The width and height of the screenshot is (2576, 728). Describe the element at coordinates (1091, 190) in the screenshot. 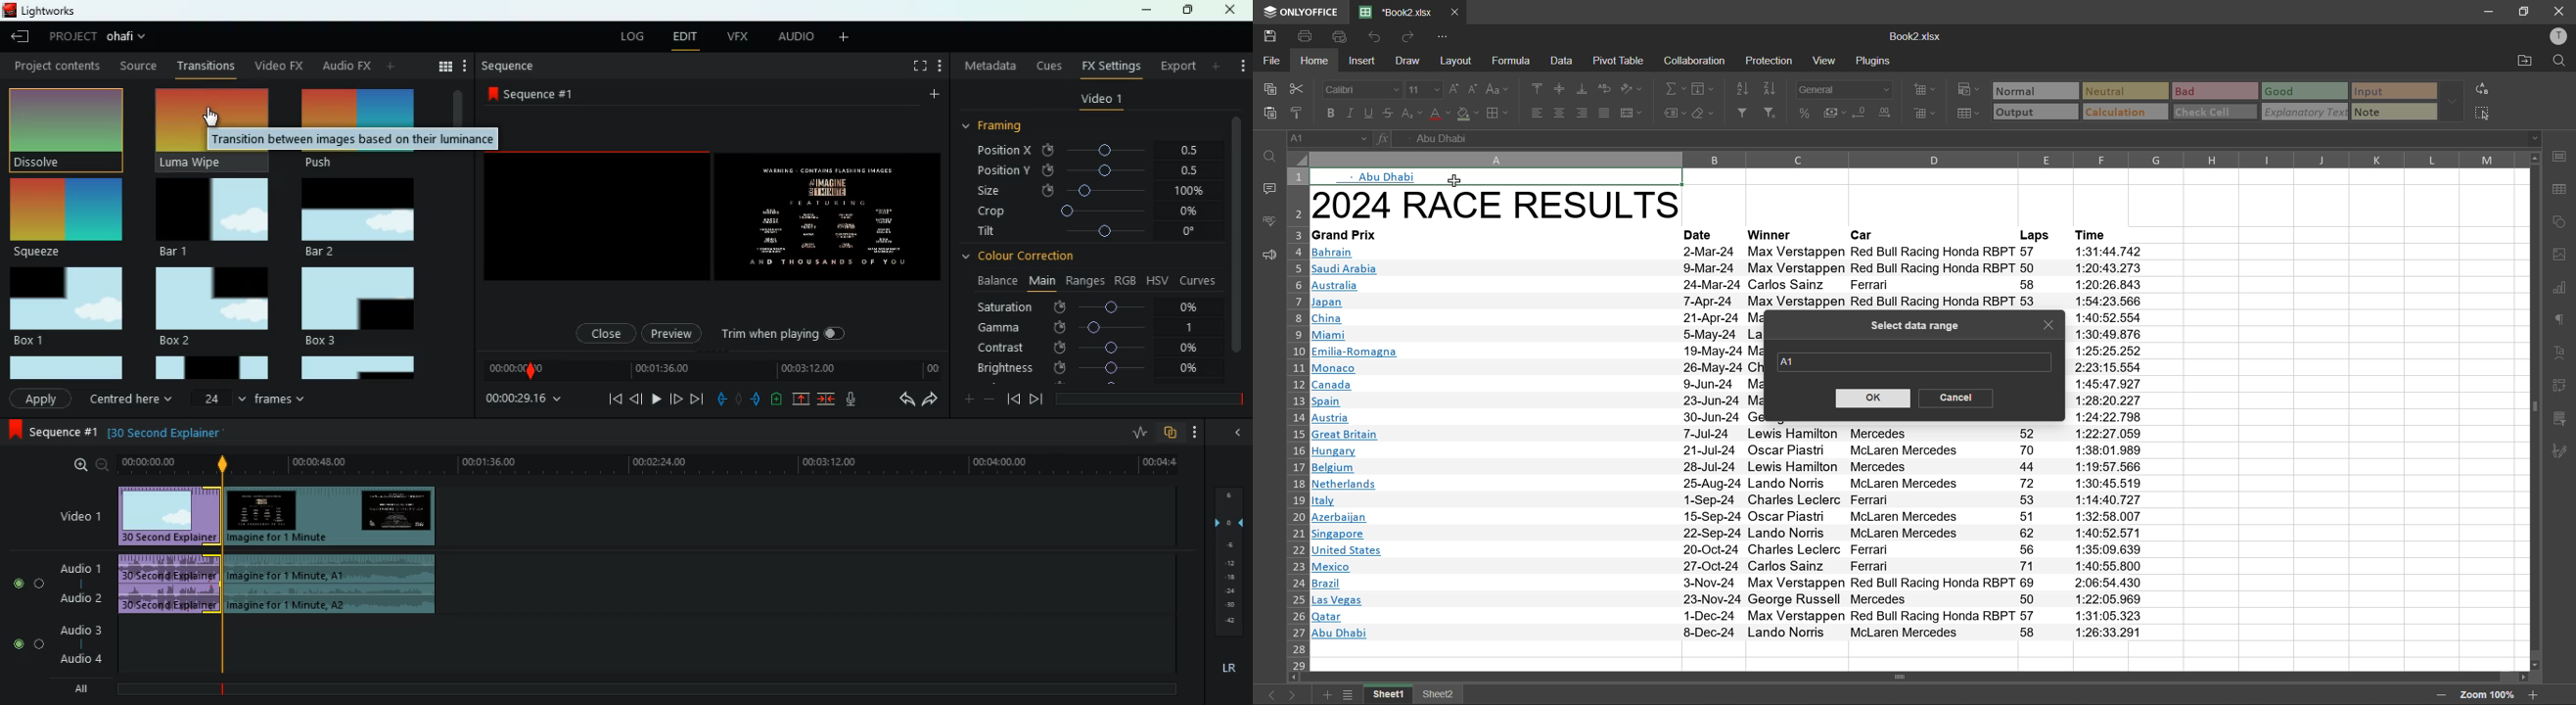

I see `size` at that location.